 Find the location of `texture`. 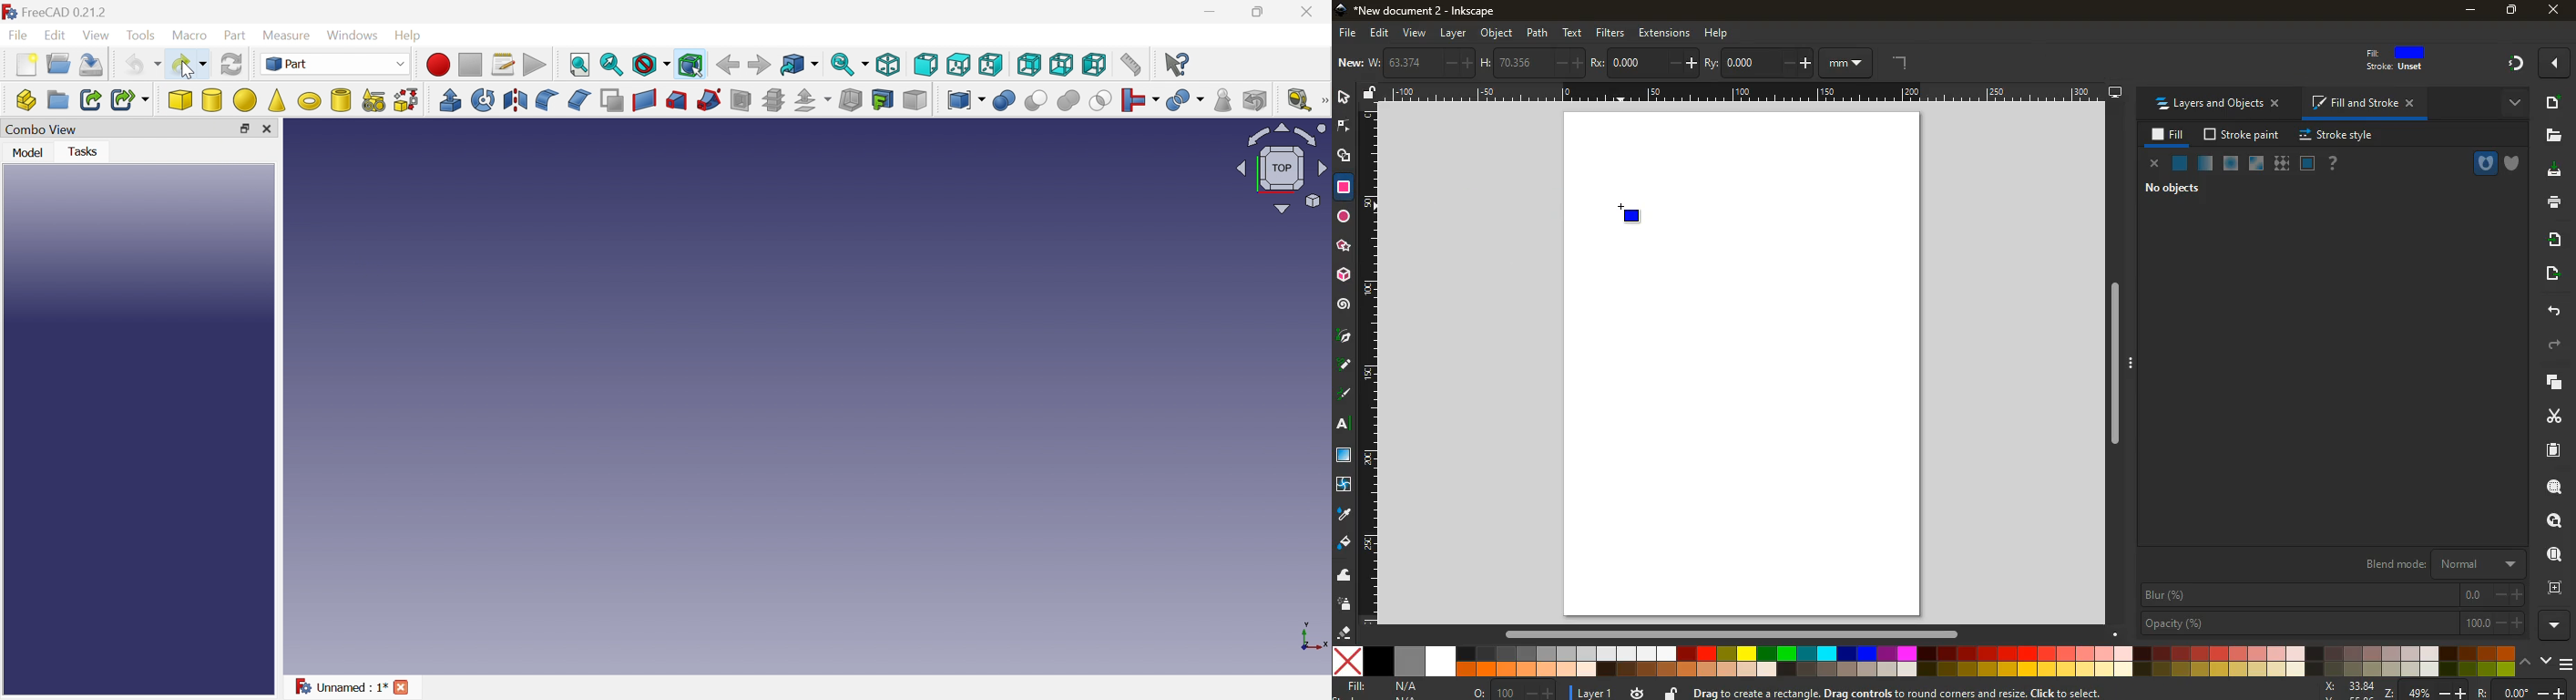

texture is located at coordinates (2281, 163).